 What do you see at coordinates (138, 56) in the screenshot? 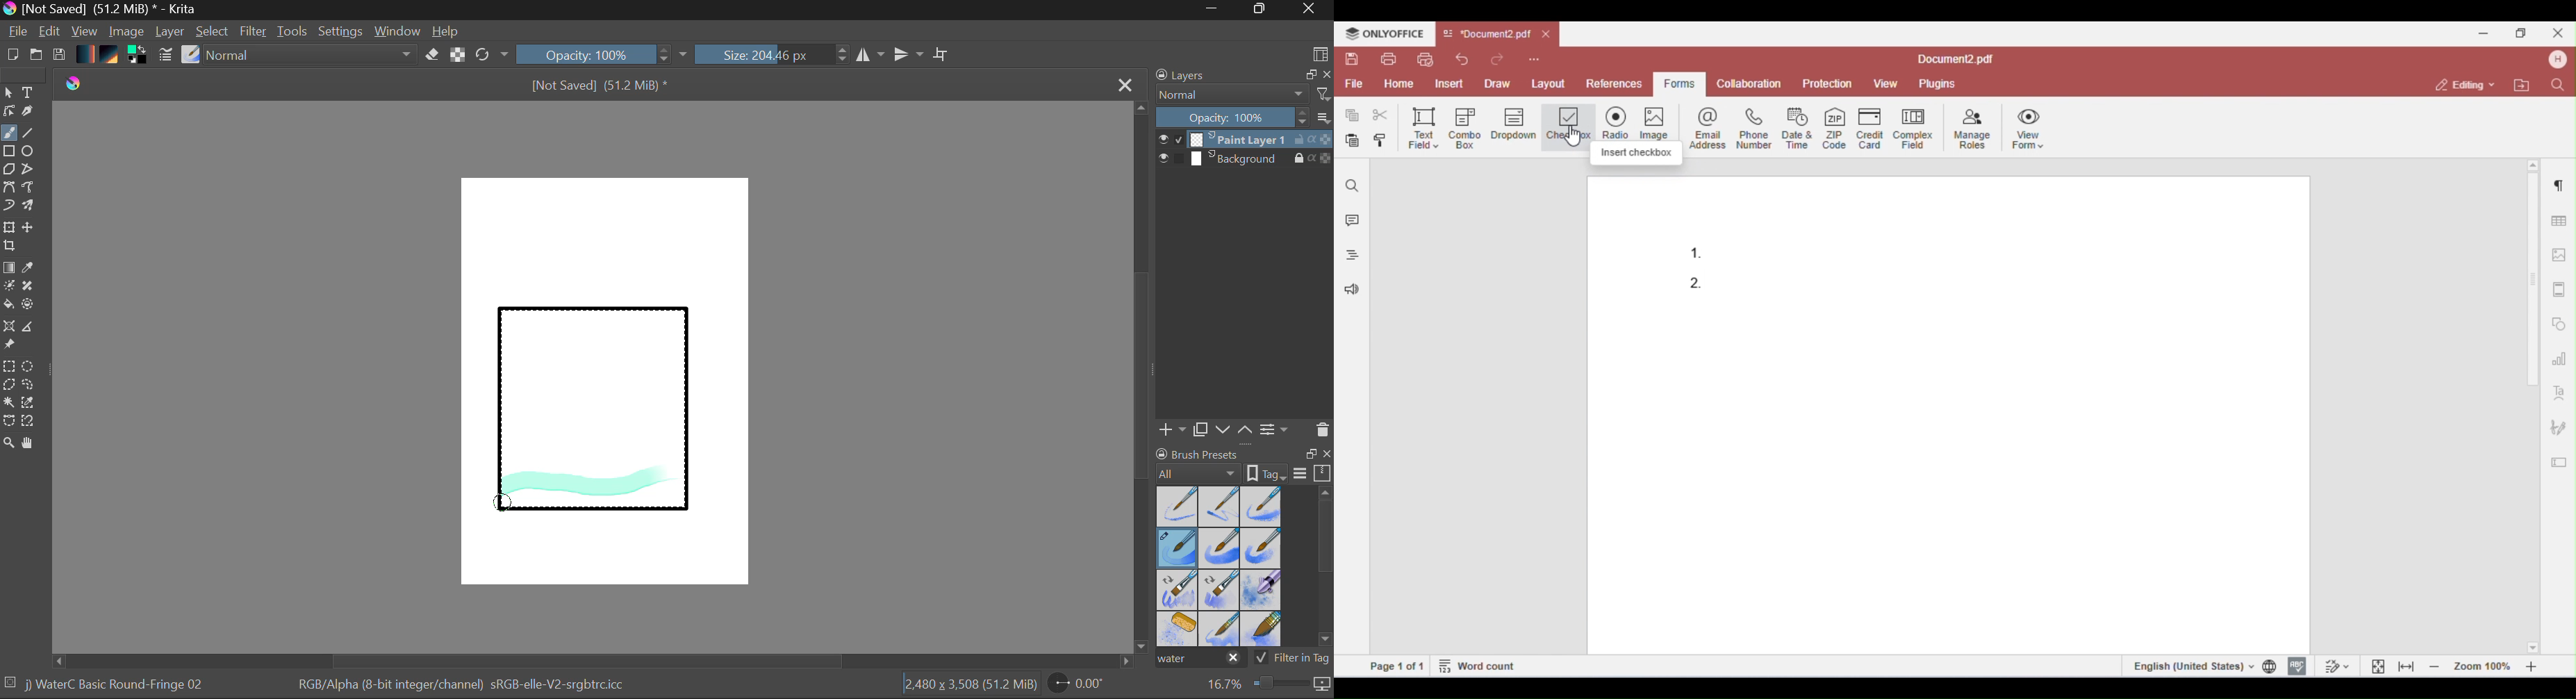
I see `Colors in use` at bounding box center [138, 56].